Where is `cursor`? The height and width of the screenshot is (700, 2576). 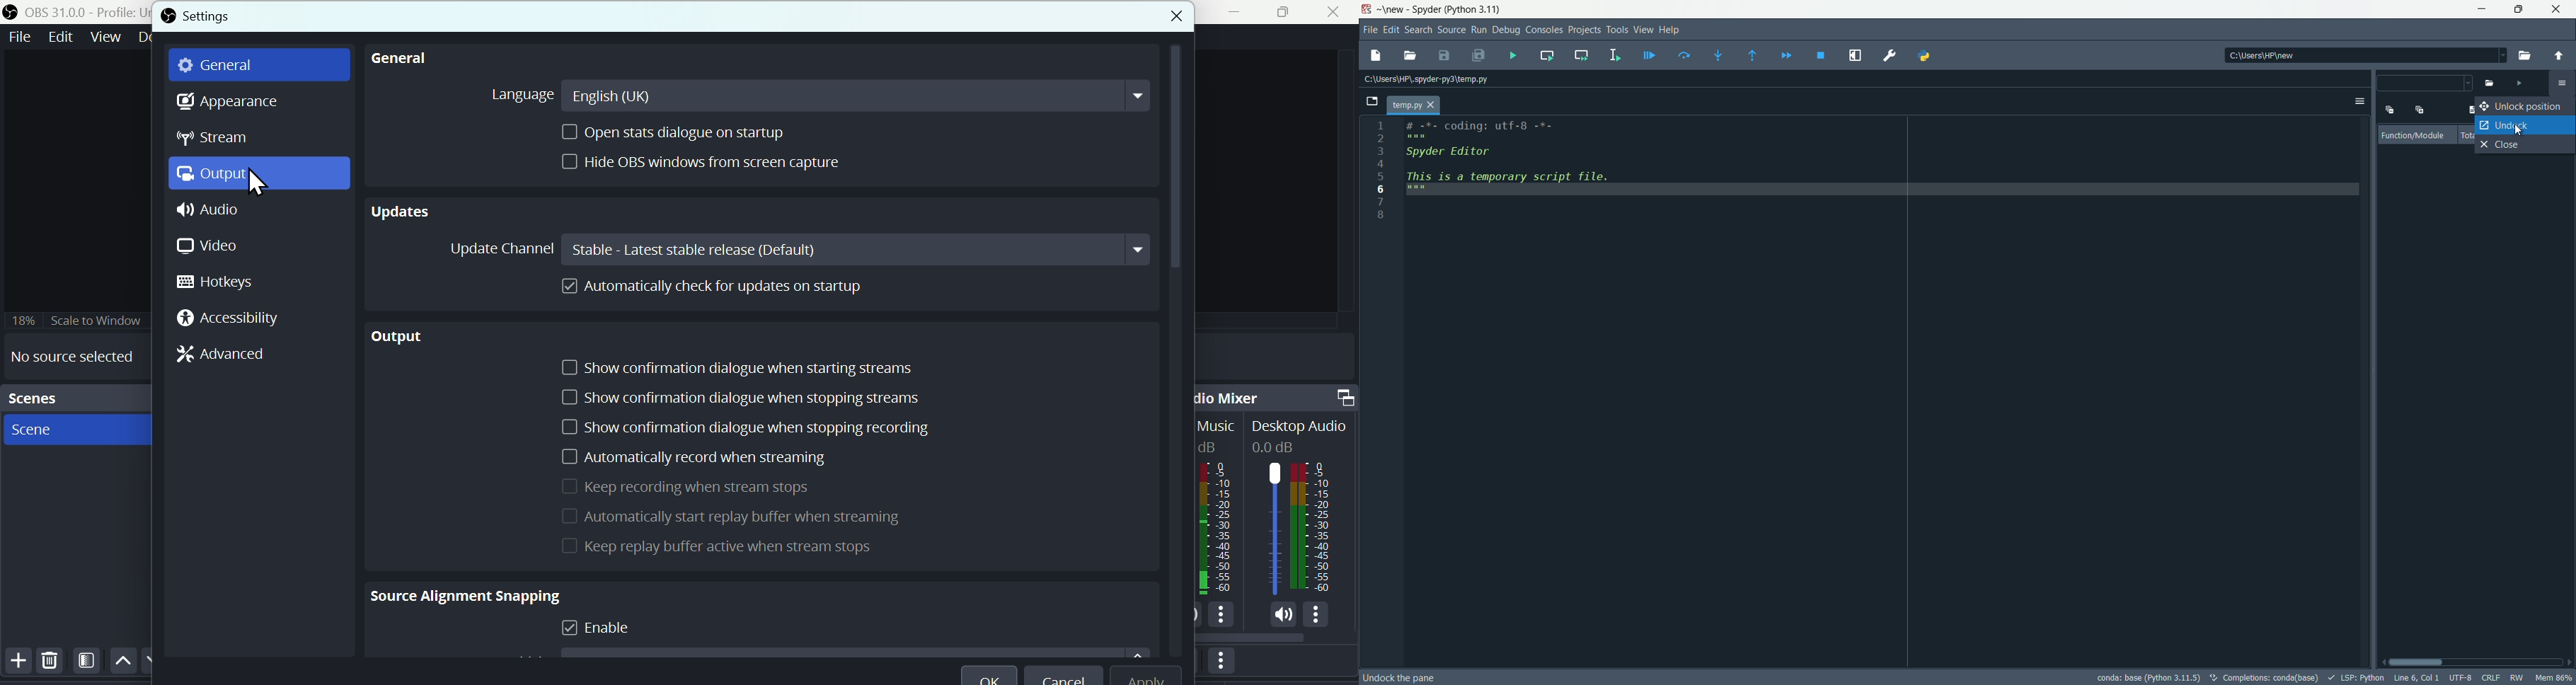
cursor is located at coordinates (2522, 128).